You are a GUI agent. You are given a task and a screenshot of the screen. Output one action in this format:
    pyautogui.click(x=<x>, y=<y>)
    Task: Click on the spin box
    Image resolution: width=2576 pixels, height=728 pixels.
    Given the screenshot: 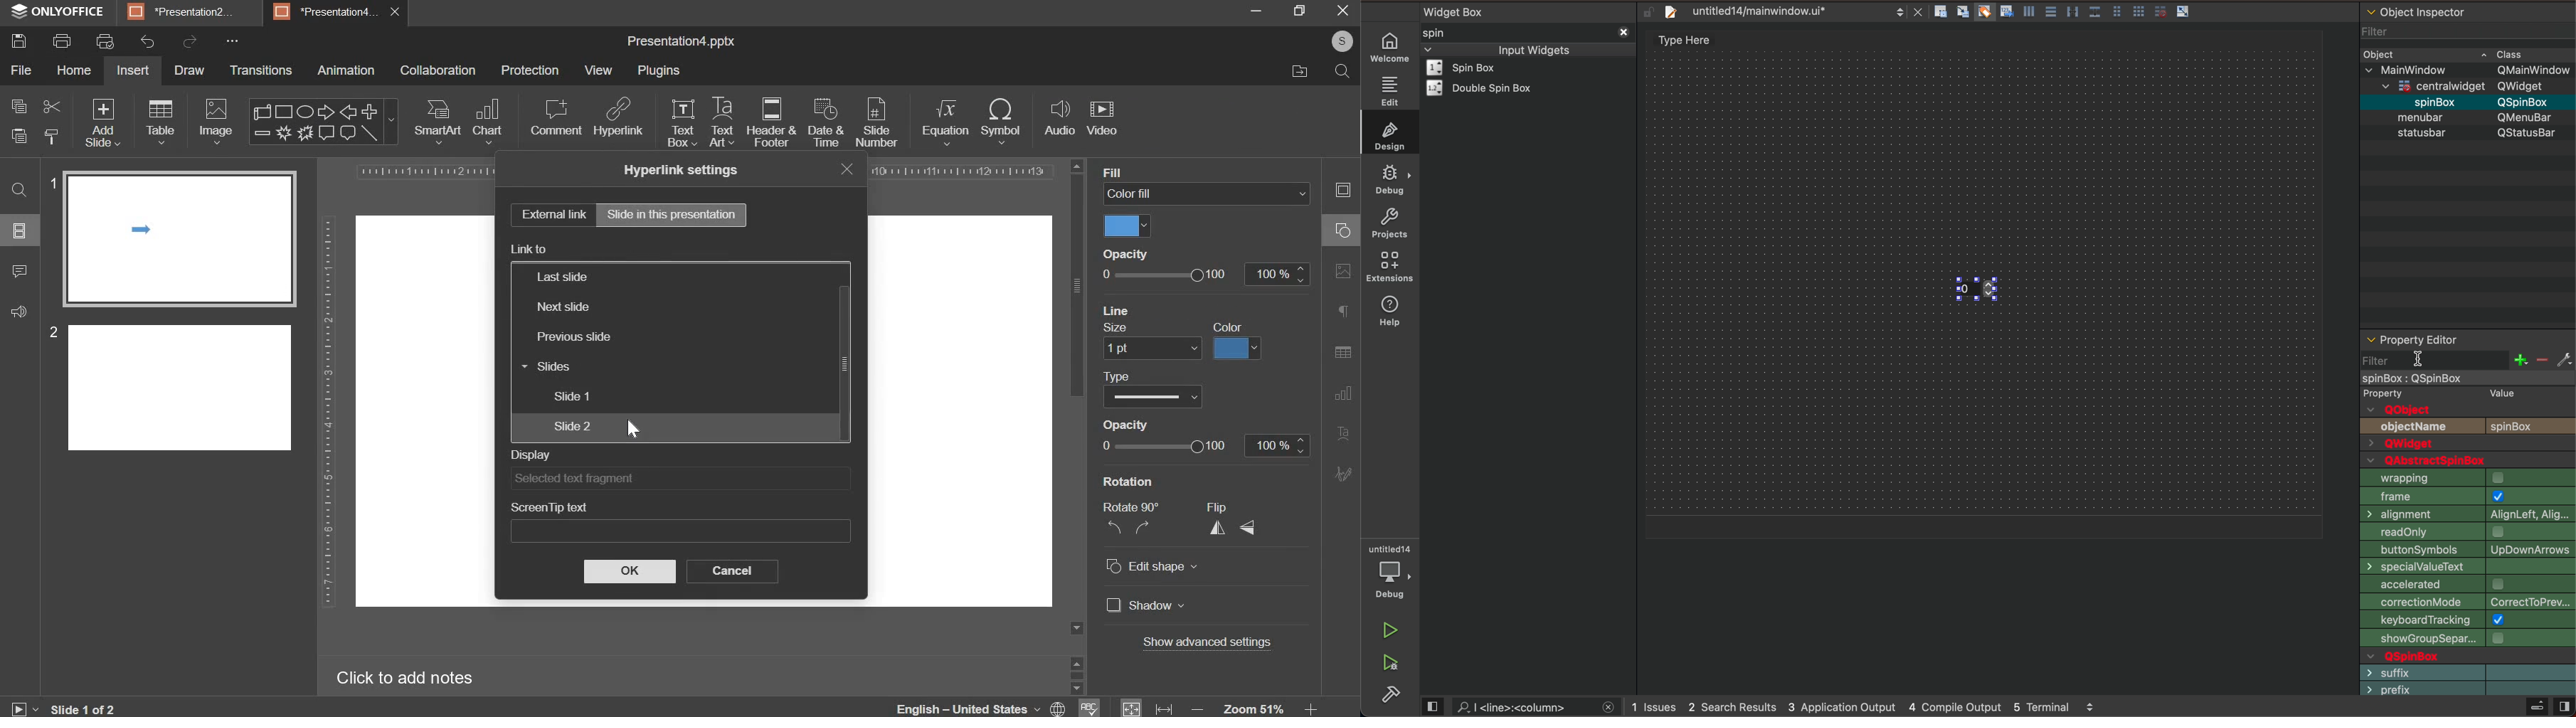 What is the action you would take?
    pyautogui.click(x=2427, y=101)
    